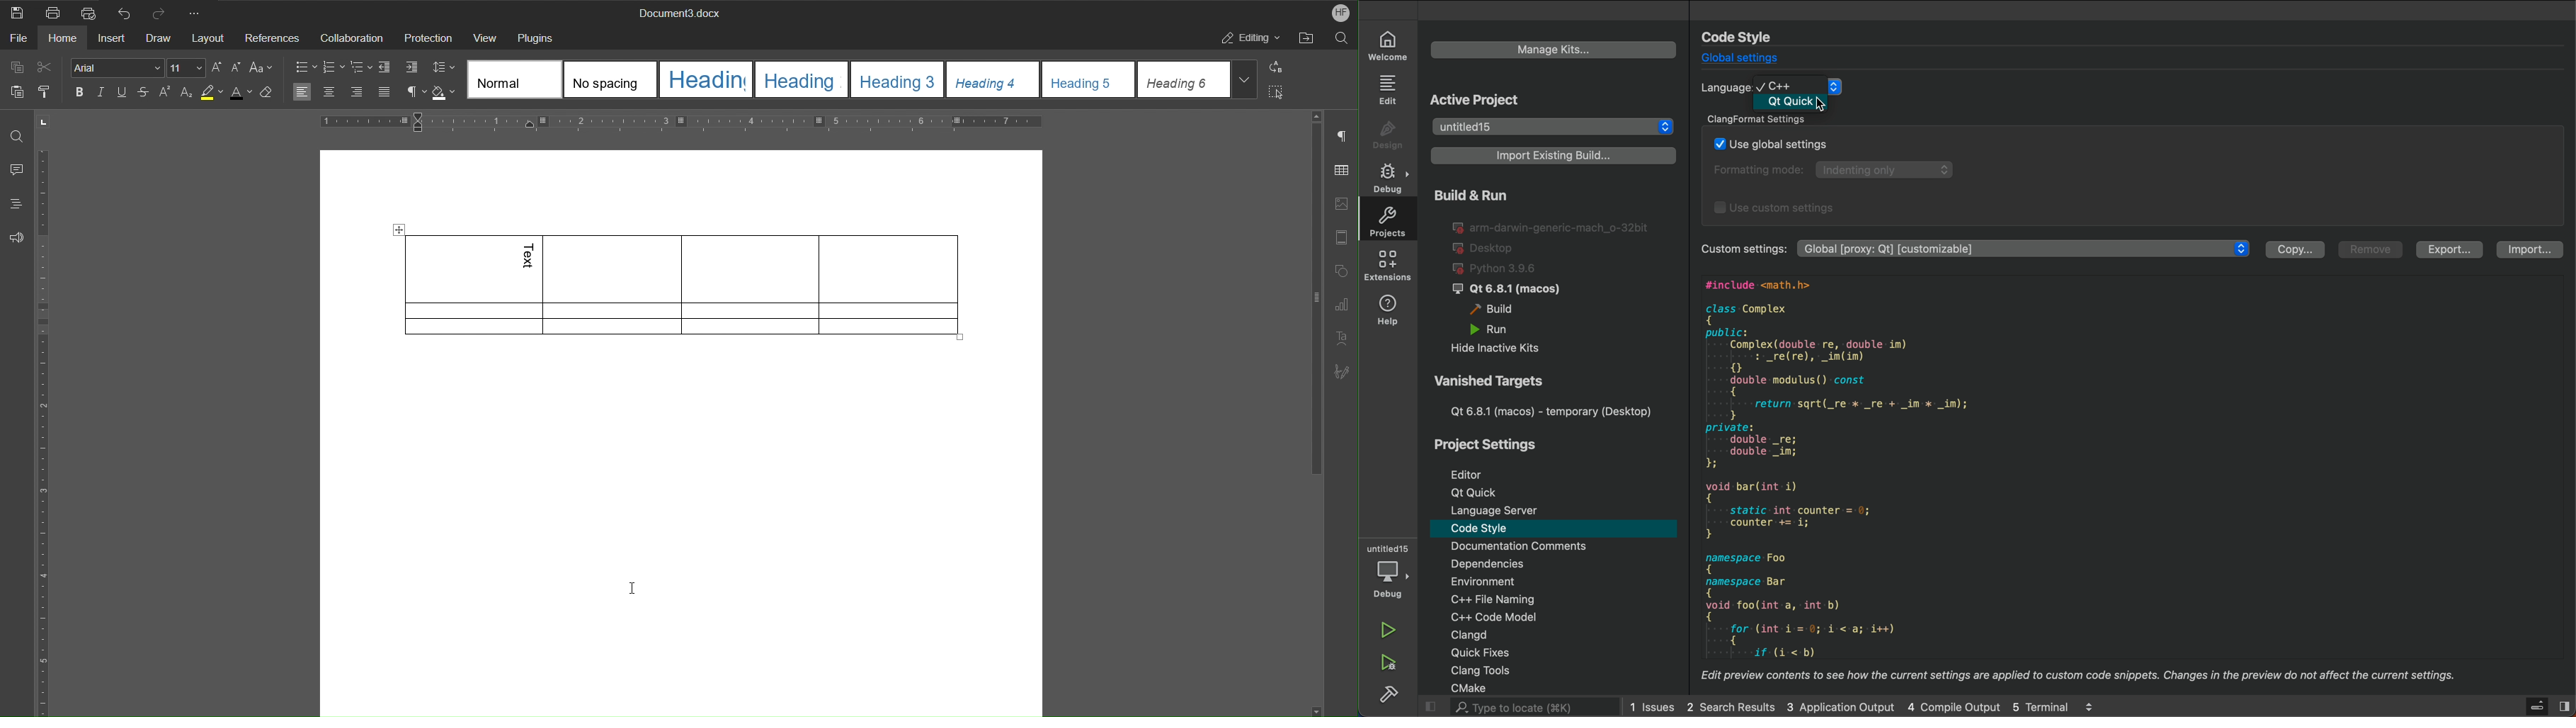  What do you see at coordinates (1554, 127) in the screenshot?
I see `project select` at bounding box center [1554, 127].